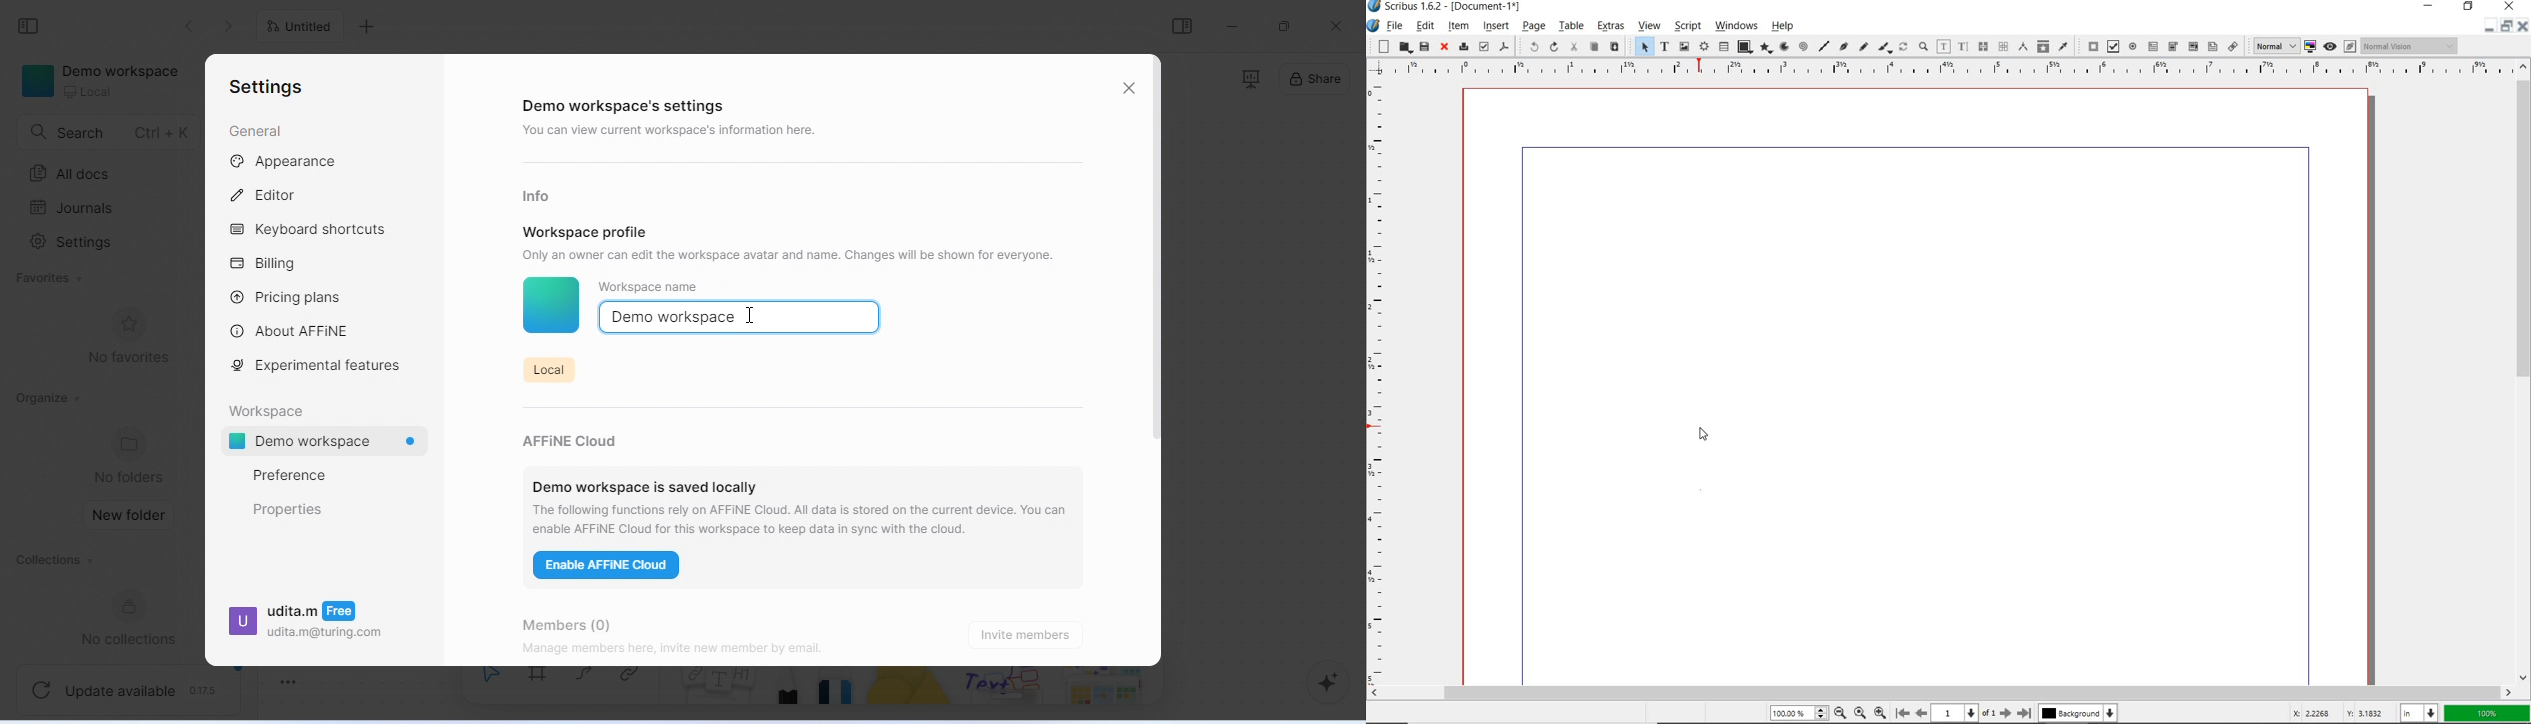  Describe the element at coordinates (2470, 8) in the screenshot. I see `restore` at that location.